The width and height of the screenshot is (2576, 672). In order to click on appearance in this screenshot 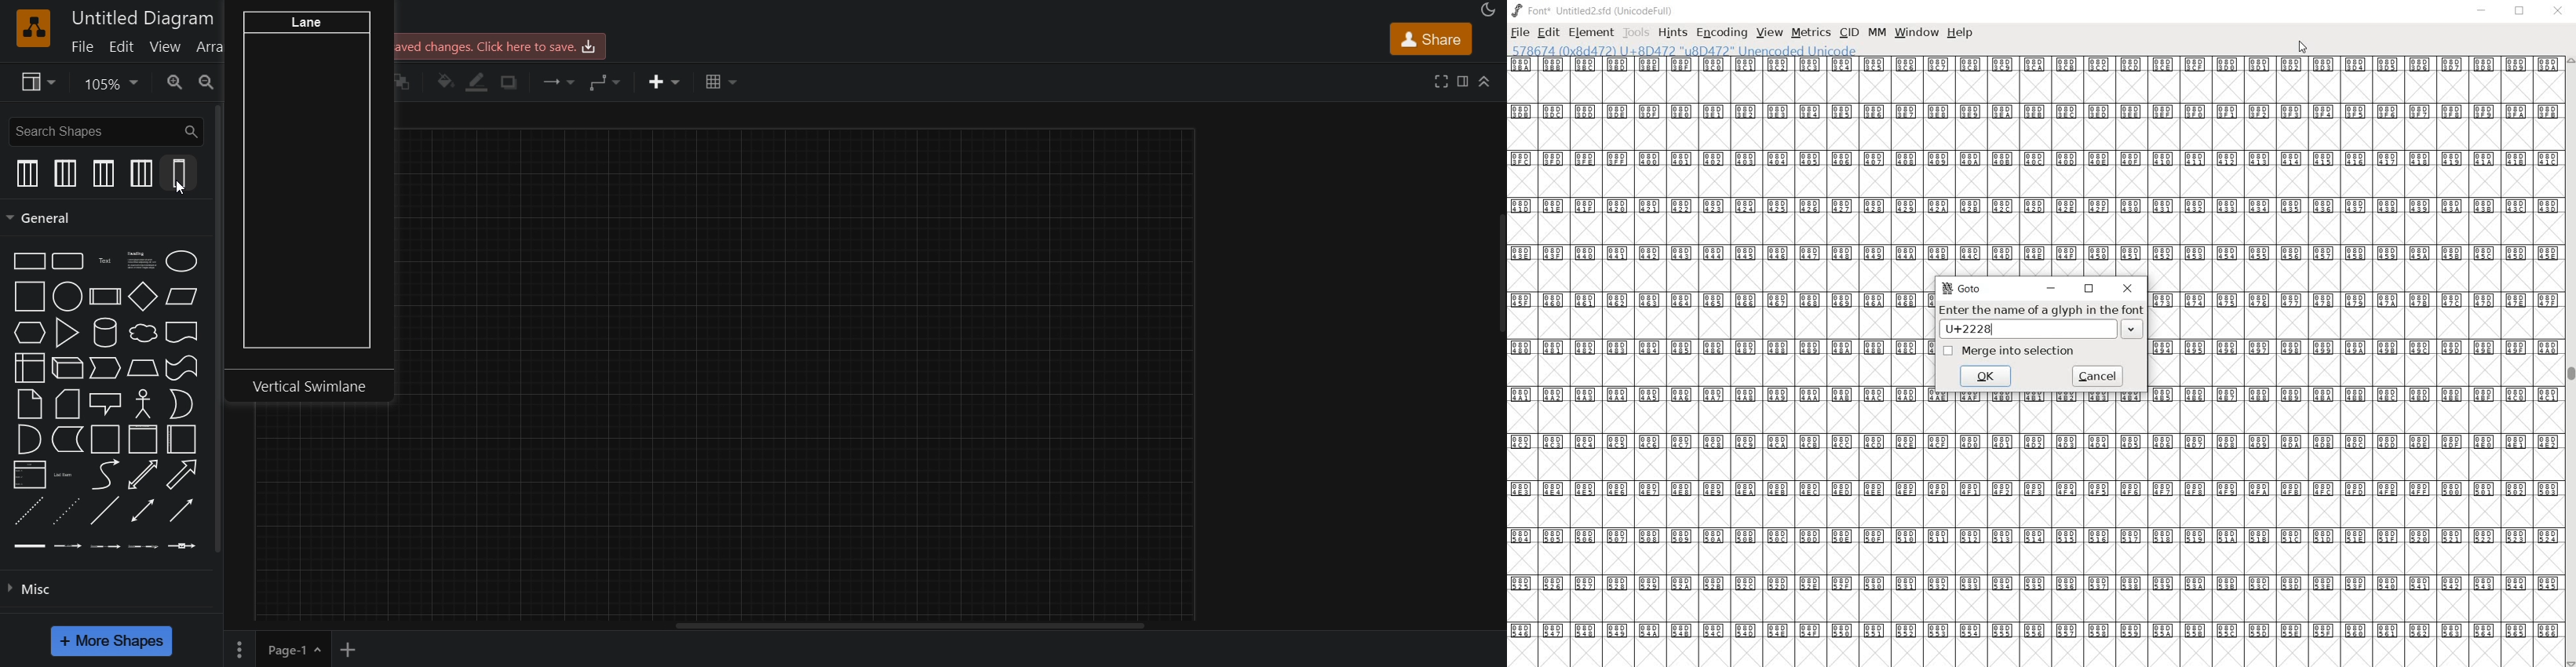, I will do `click(1487, 10)`.